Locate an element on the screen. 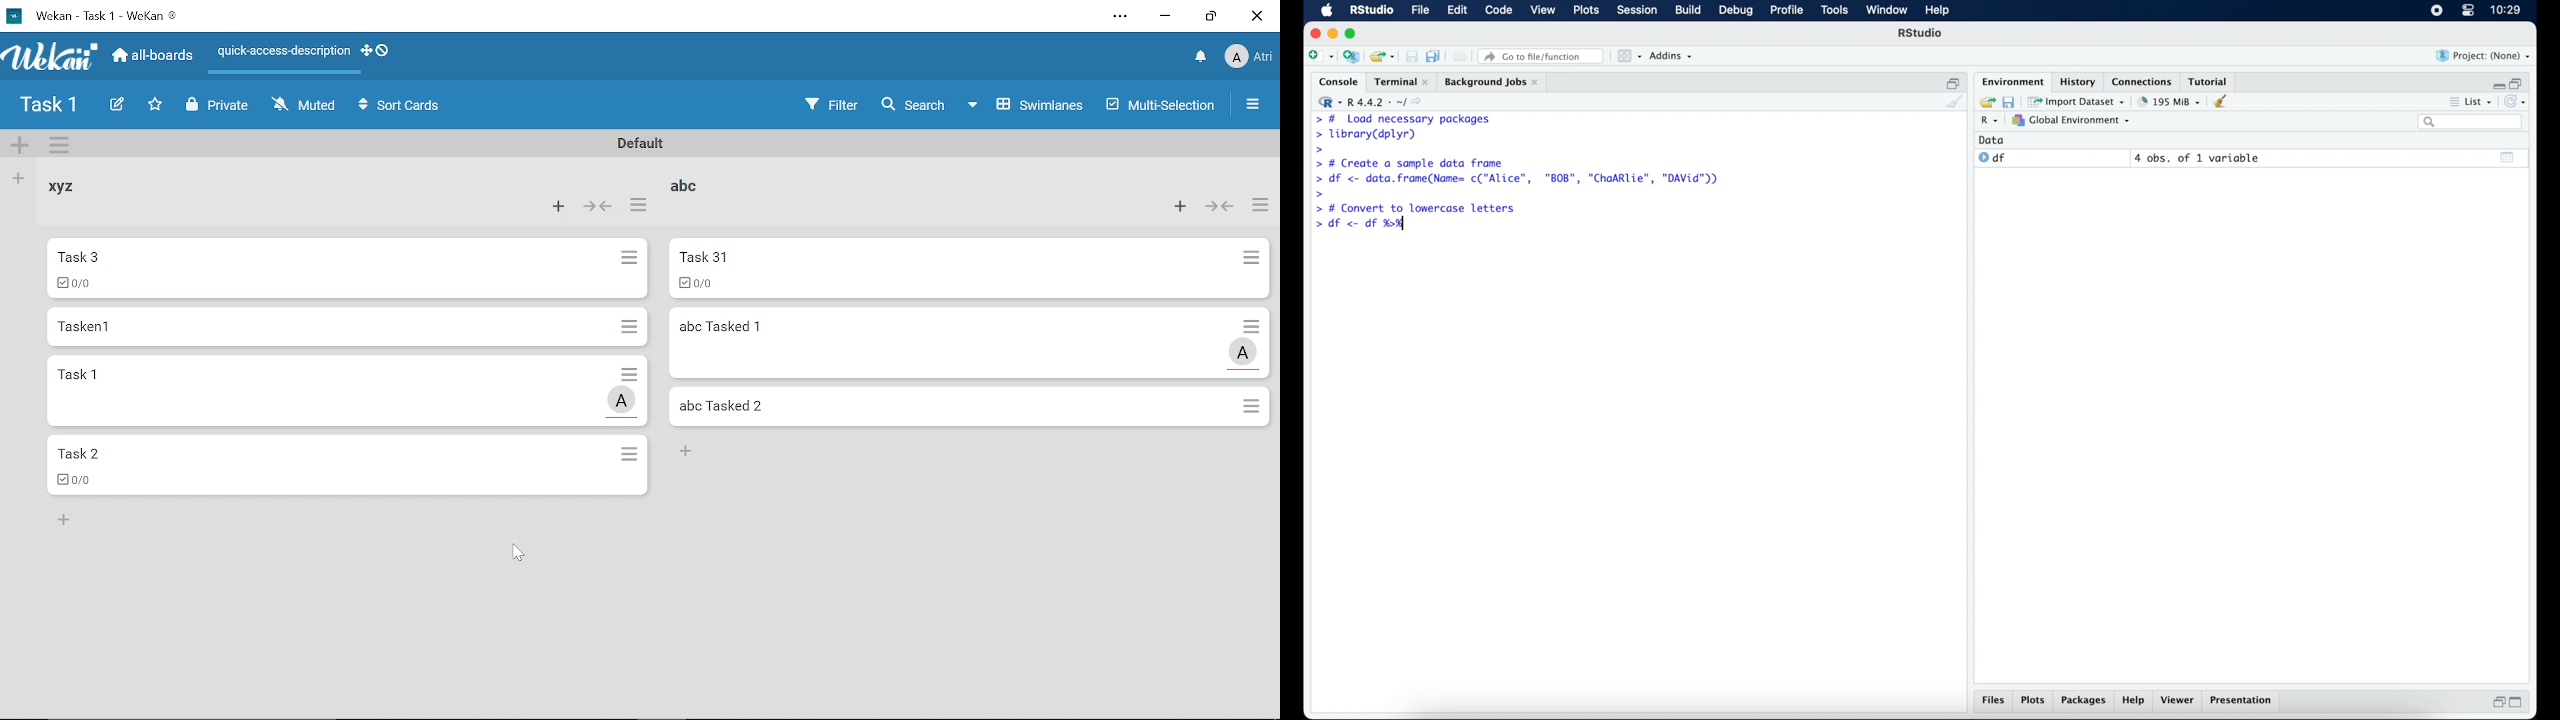 This screenshot has width=2576, height=728. clear console is located at coordinates (1953, 103).